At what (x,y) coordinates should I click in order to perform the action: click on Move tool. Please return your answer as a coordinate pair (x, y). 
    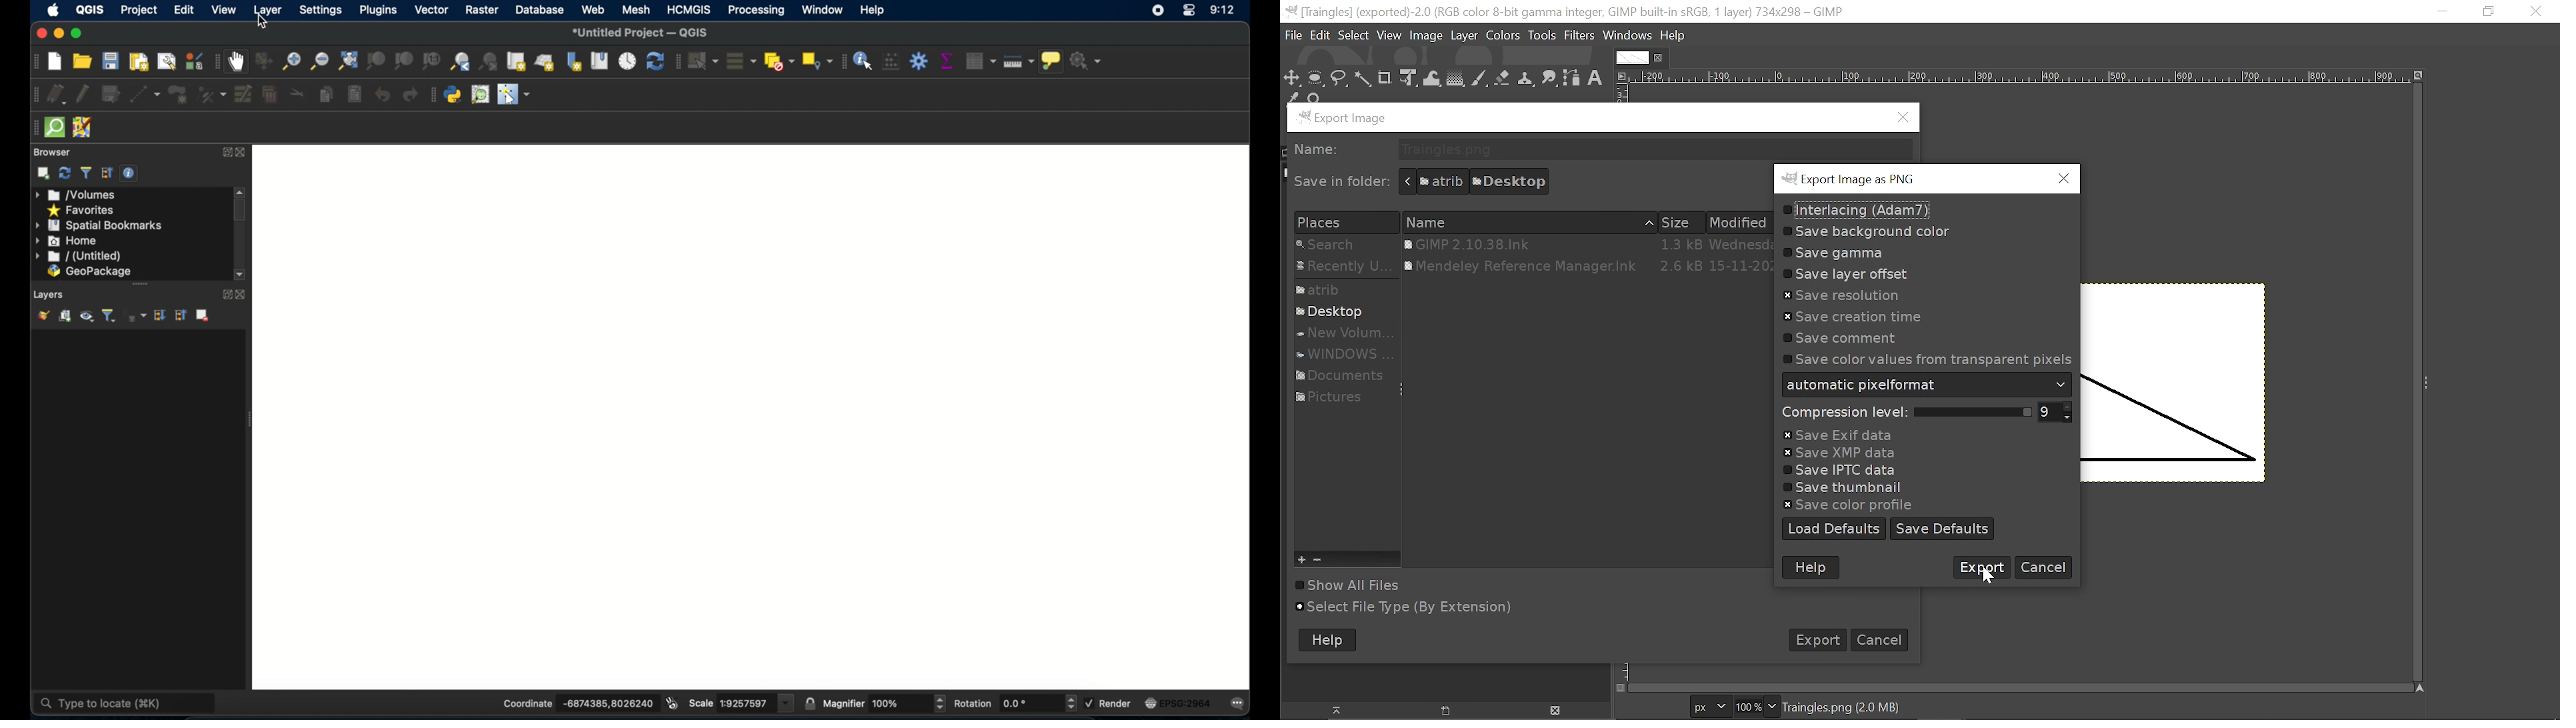
    Looking at the image, I should click on (1293, 80).